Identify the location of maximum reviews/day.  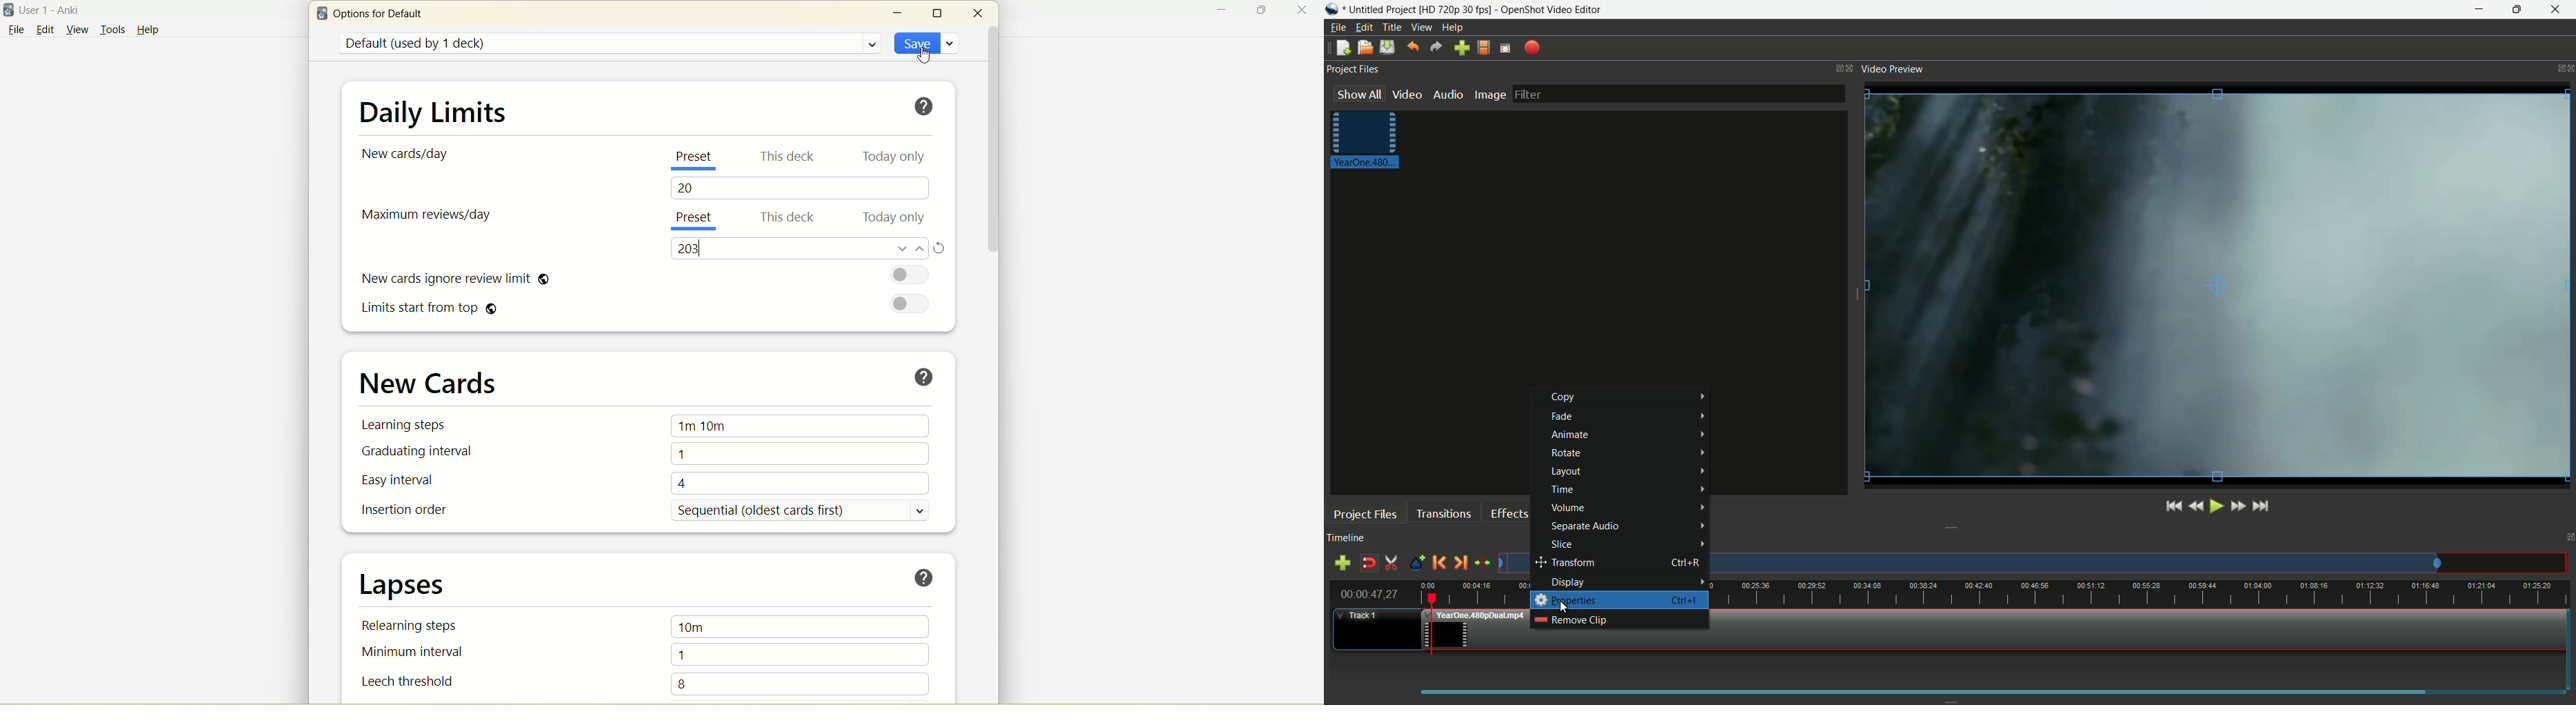
(424, 217).